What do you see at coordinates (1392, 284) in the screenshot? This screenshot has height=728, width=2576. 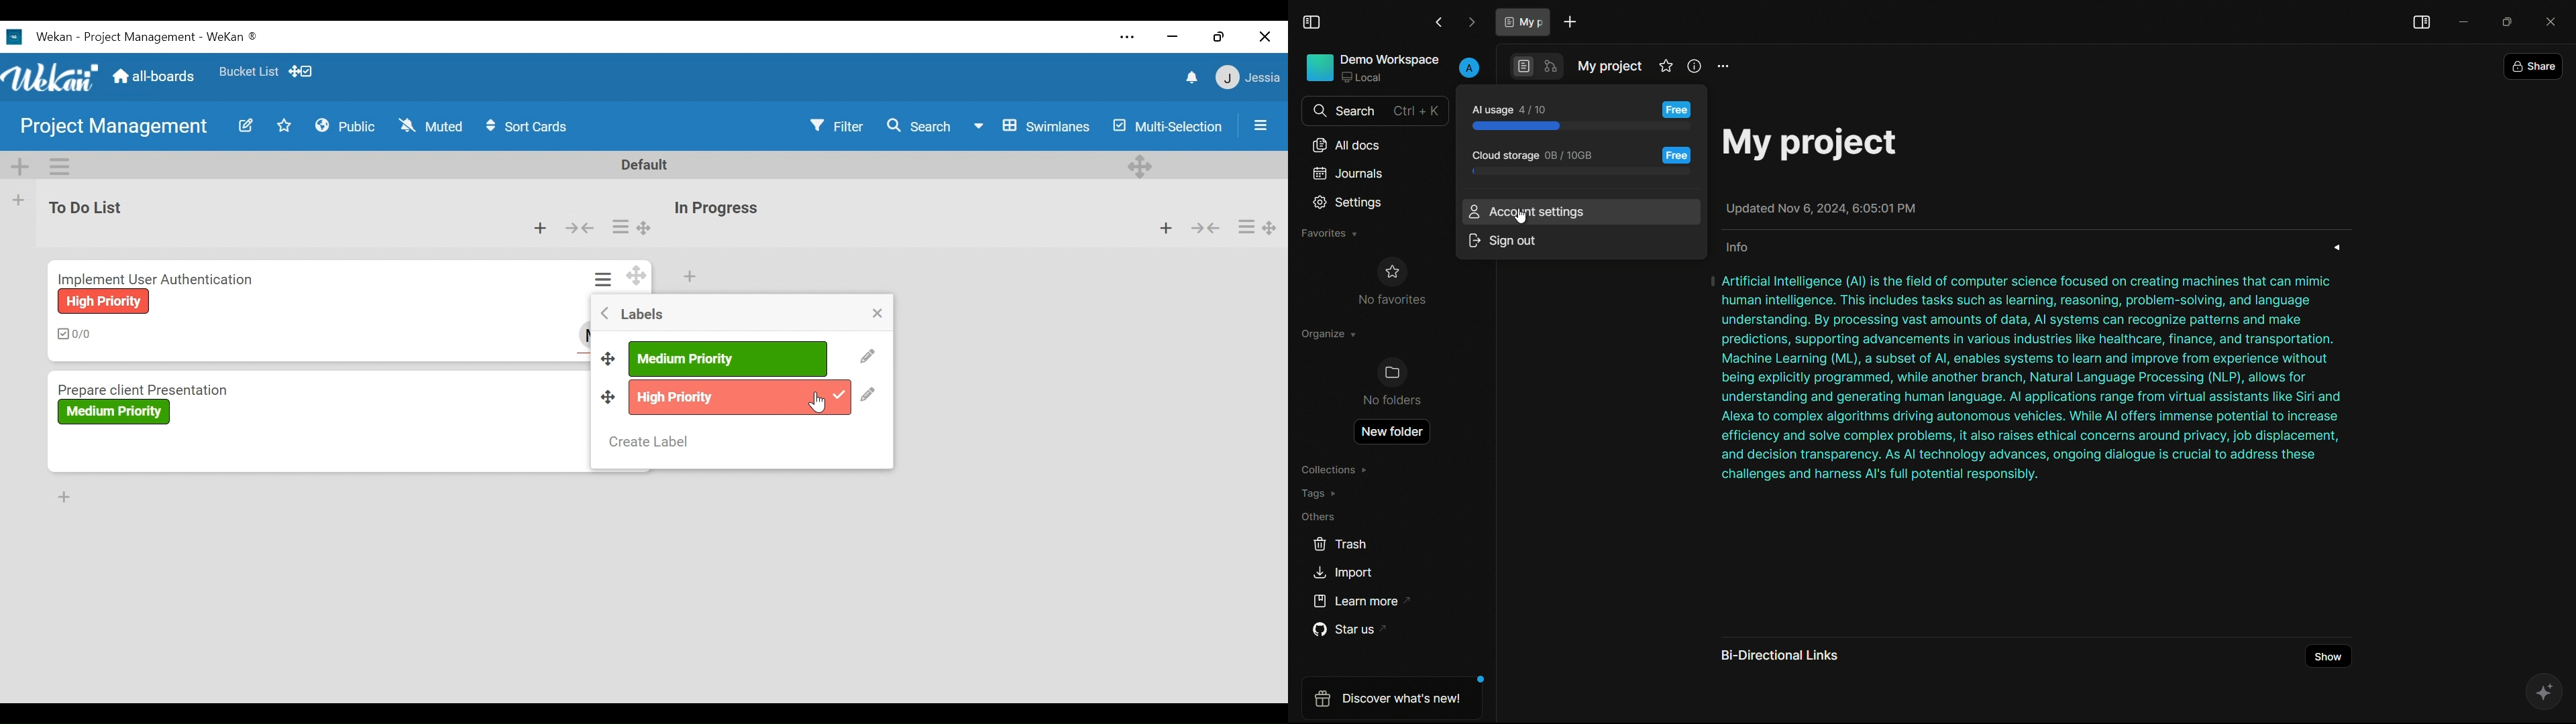 I see `no favorites` at bounding box center [1392, 284].